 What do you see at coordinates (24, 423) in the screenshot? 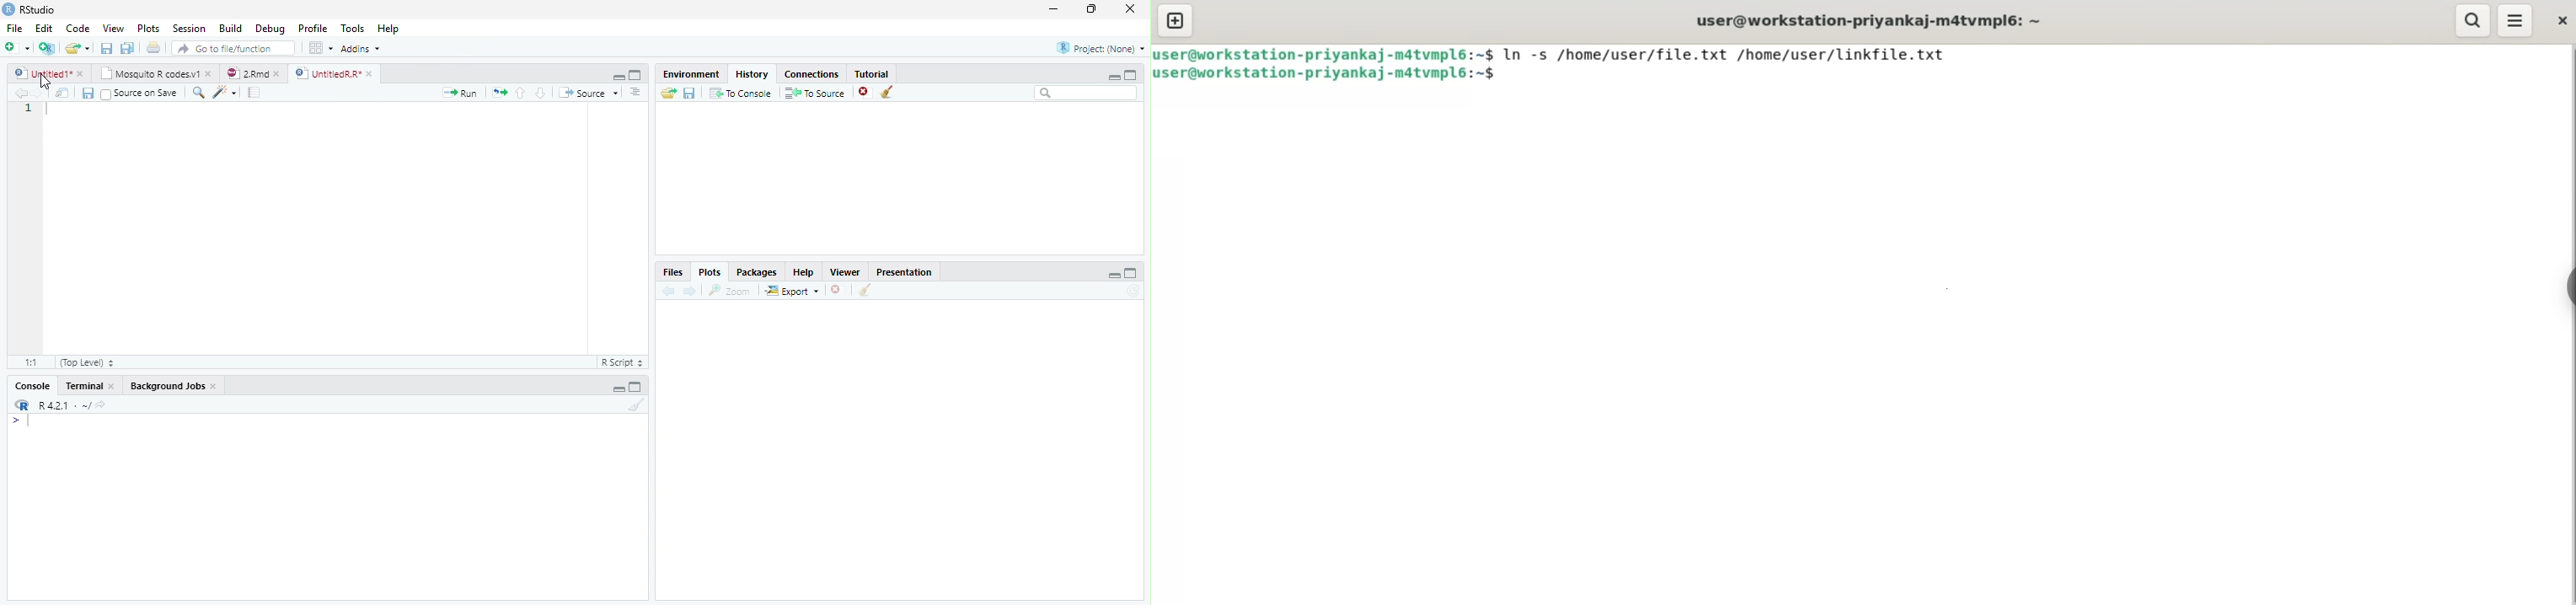
I see `Typing indicator` at bounding box center [24, 423].